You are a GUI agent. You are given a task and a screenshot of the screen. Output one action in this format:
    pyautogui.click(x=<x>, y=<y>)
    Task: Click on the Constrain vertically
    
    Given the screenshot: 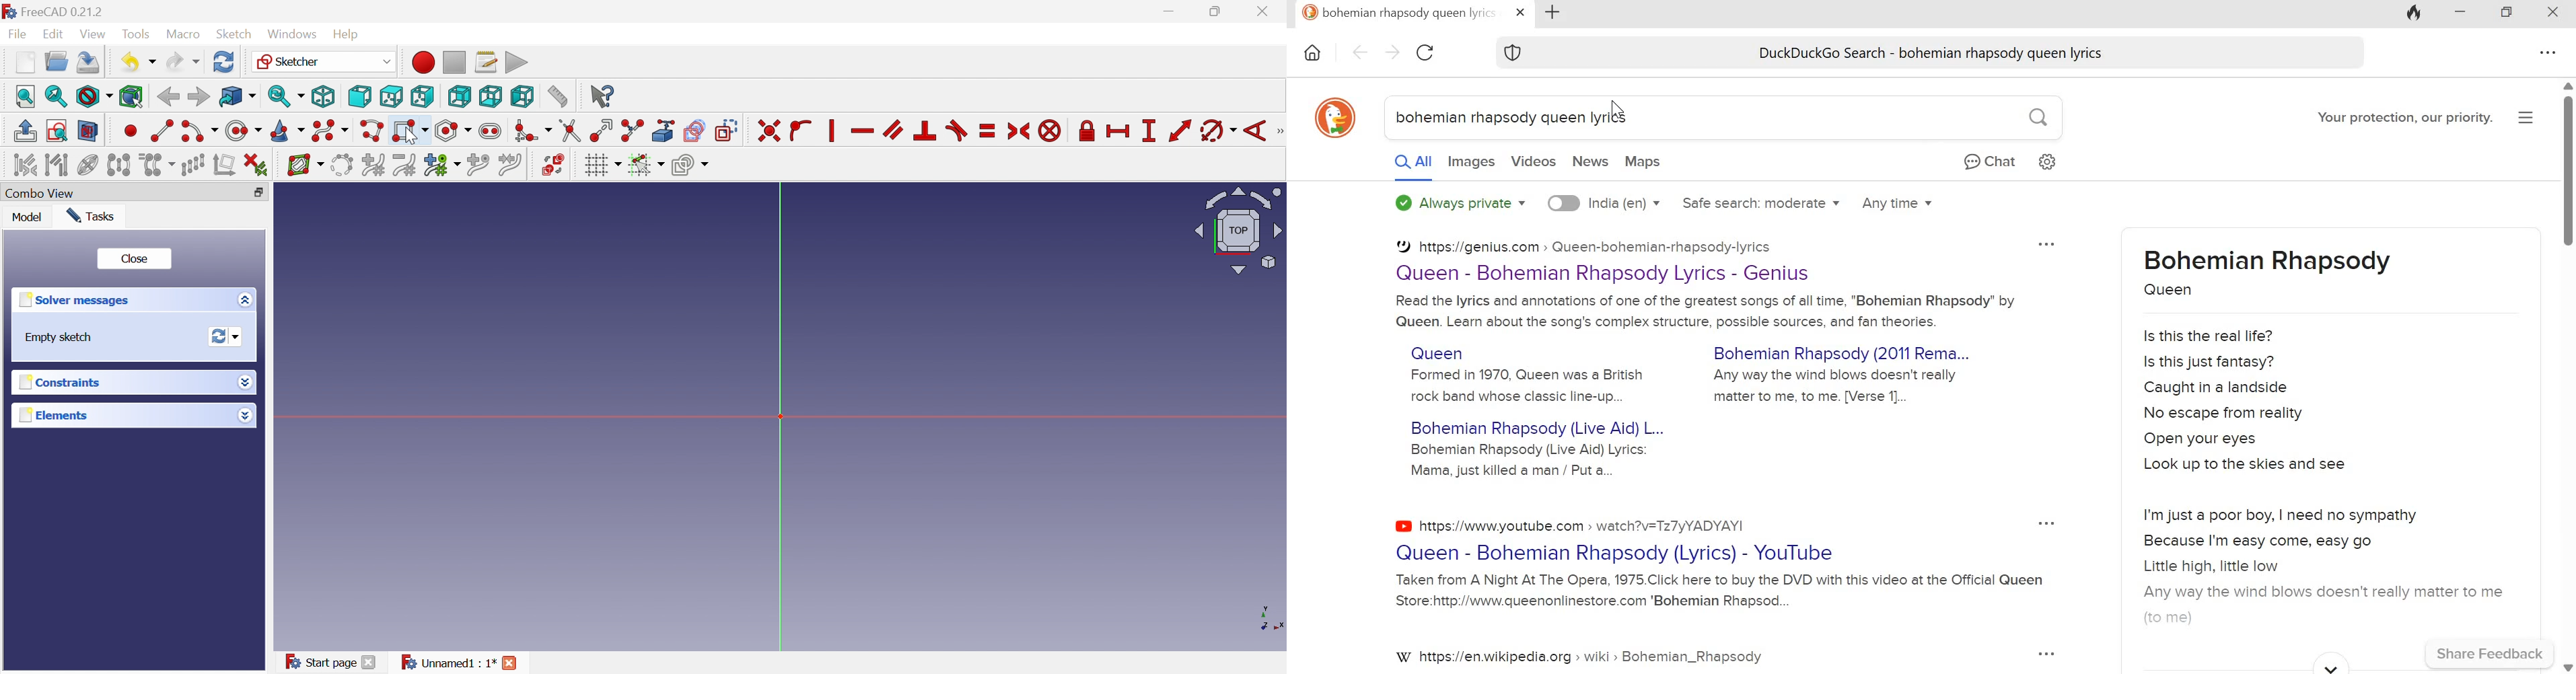 What is the action you would take?
    pyautogui.click(x=830, y=131)
    